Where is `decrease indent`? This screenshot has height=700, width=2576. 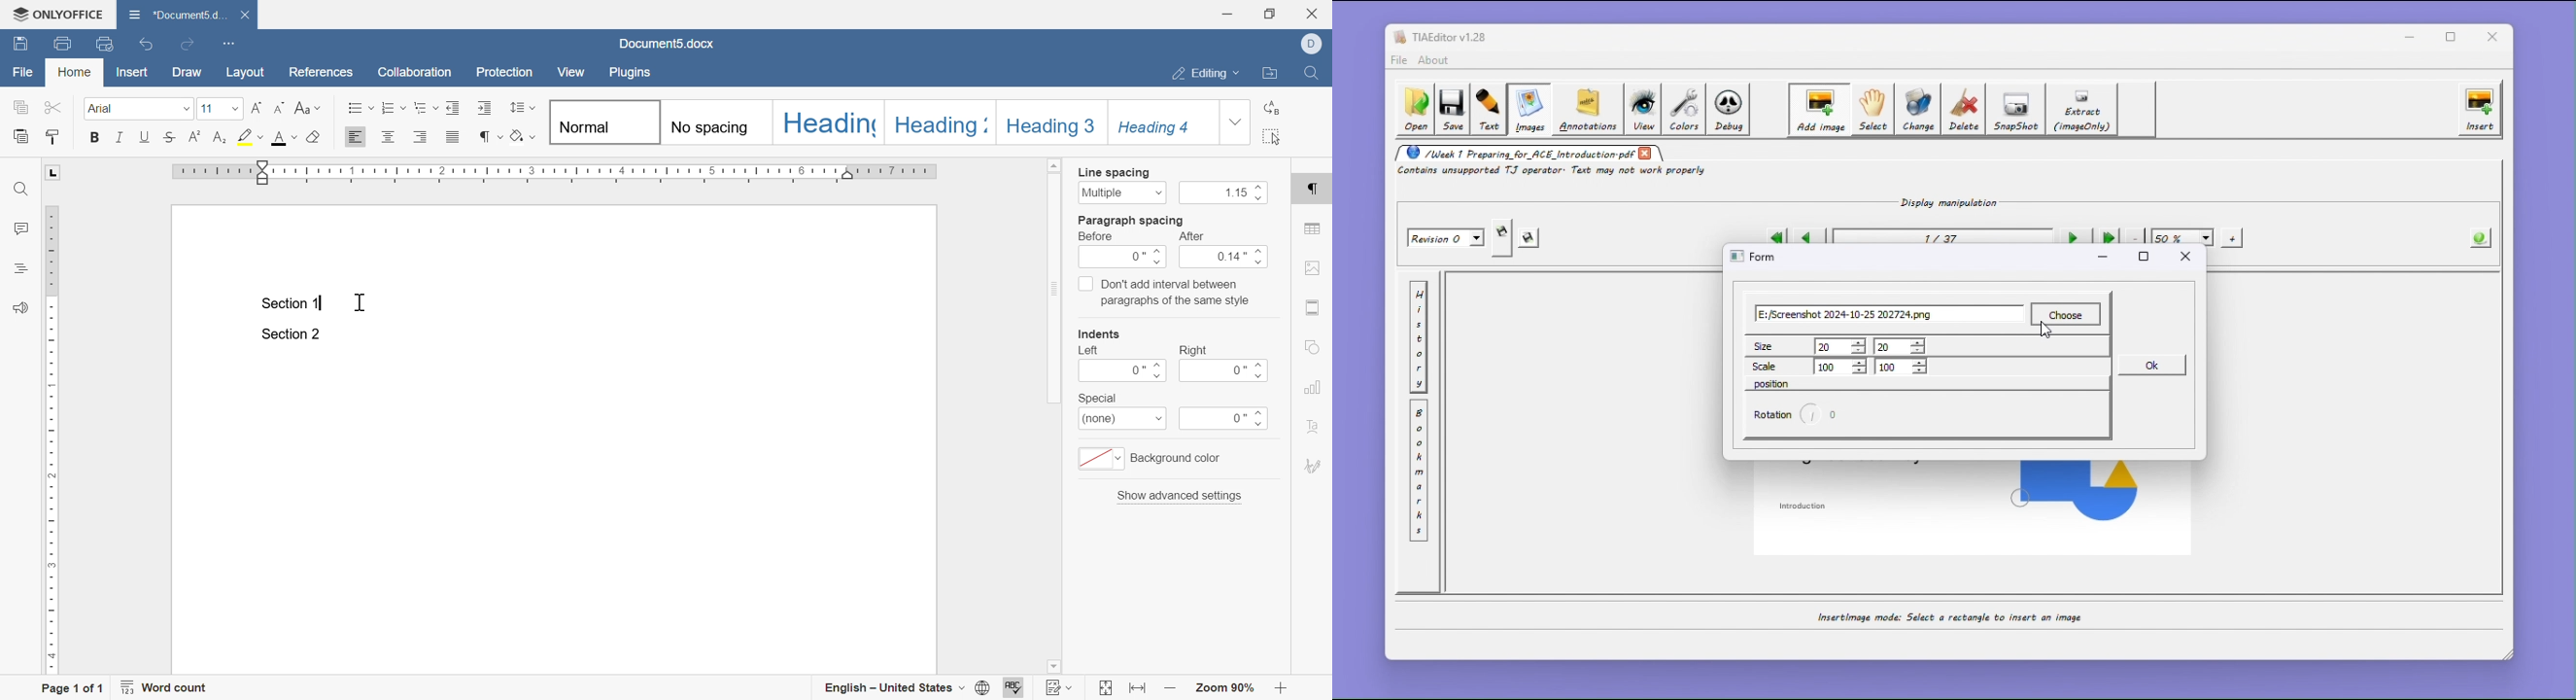 decrease indent is located at coordinates (280, 107).